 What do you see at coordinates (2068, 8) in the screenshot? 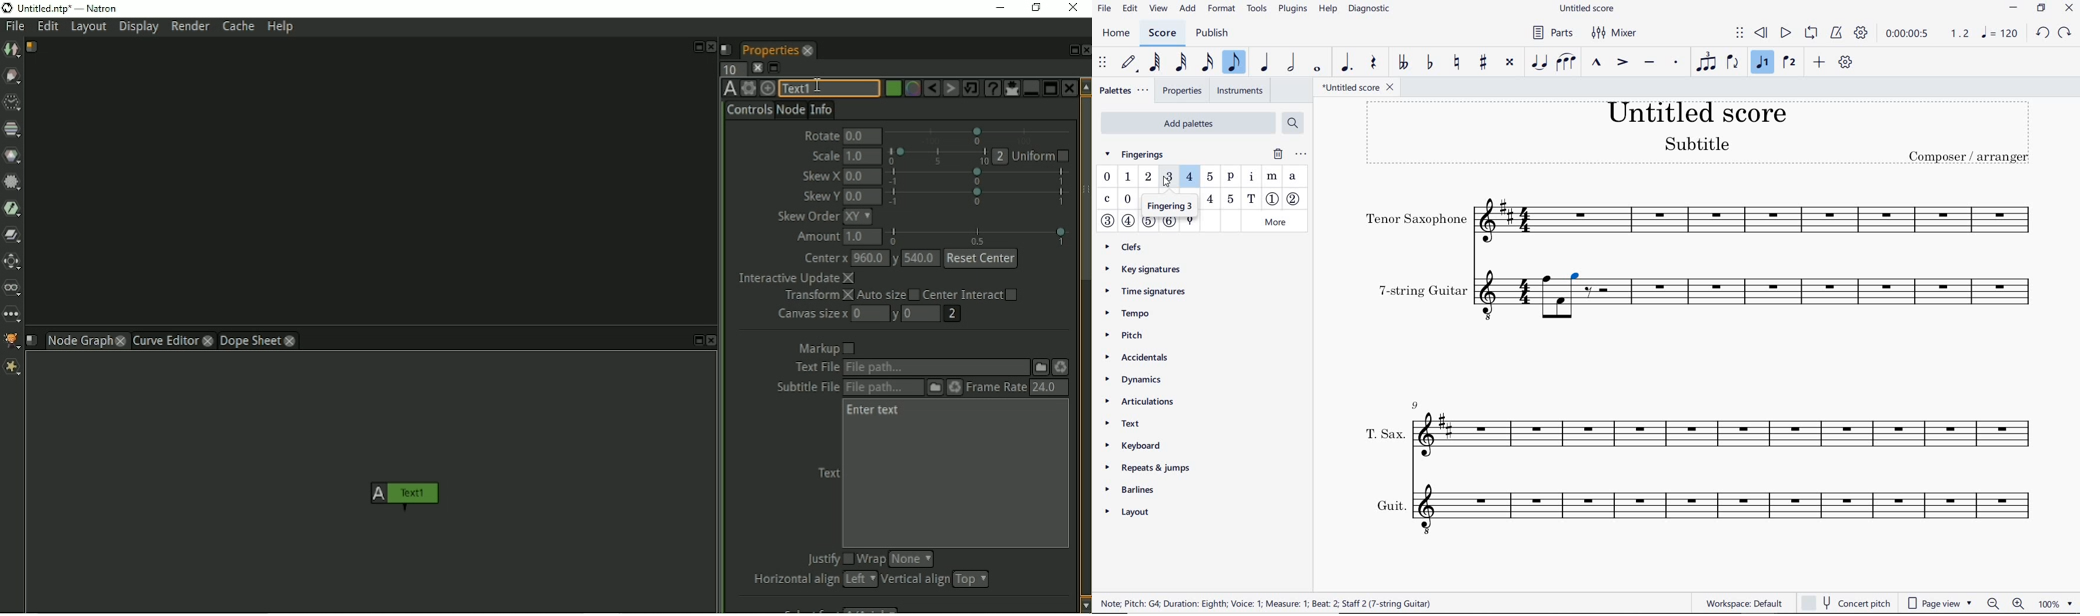
I see `CLOSE` at bounding box center [2068, 8].